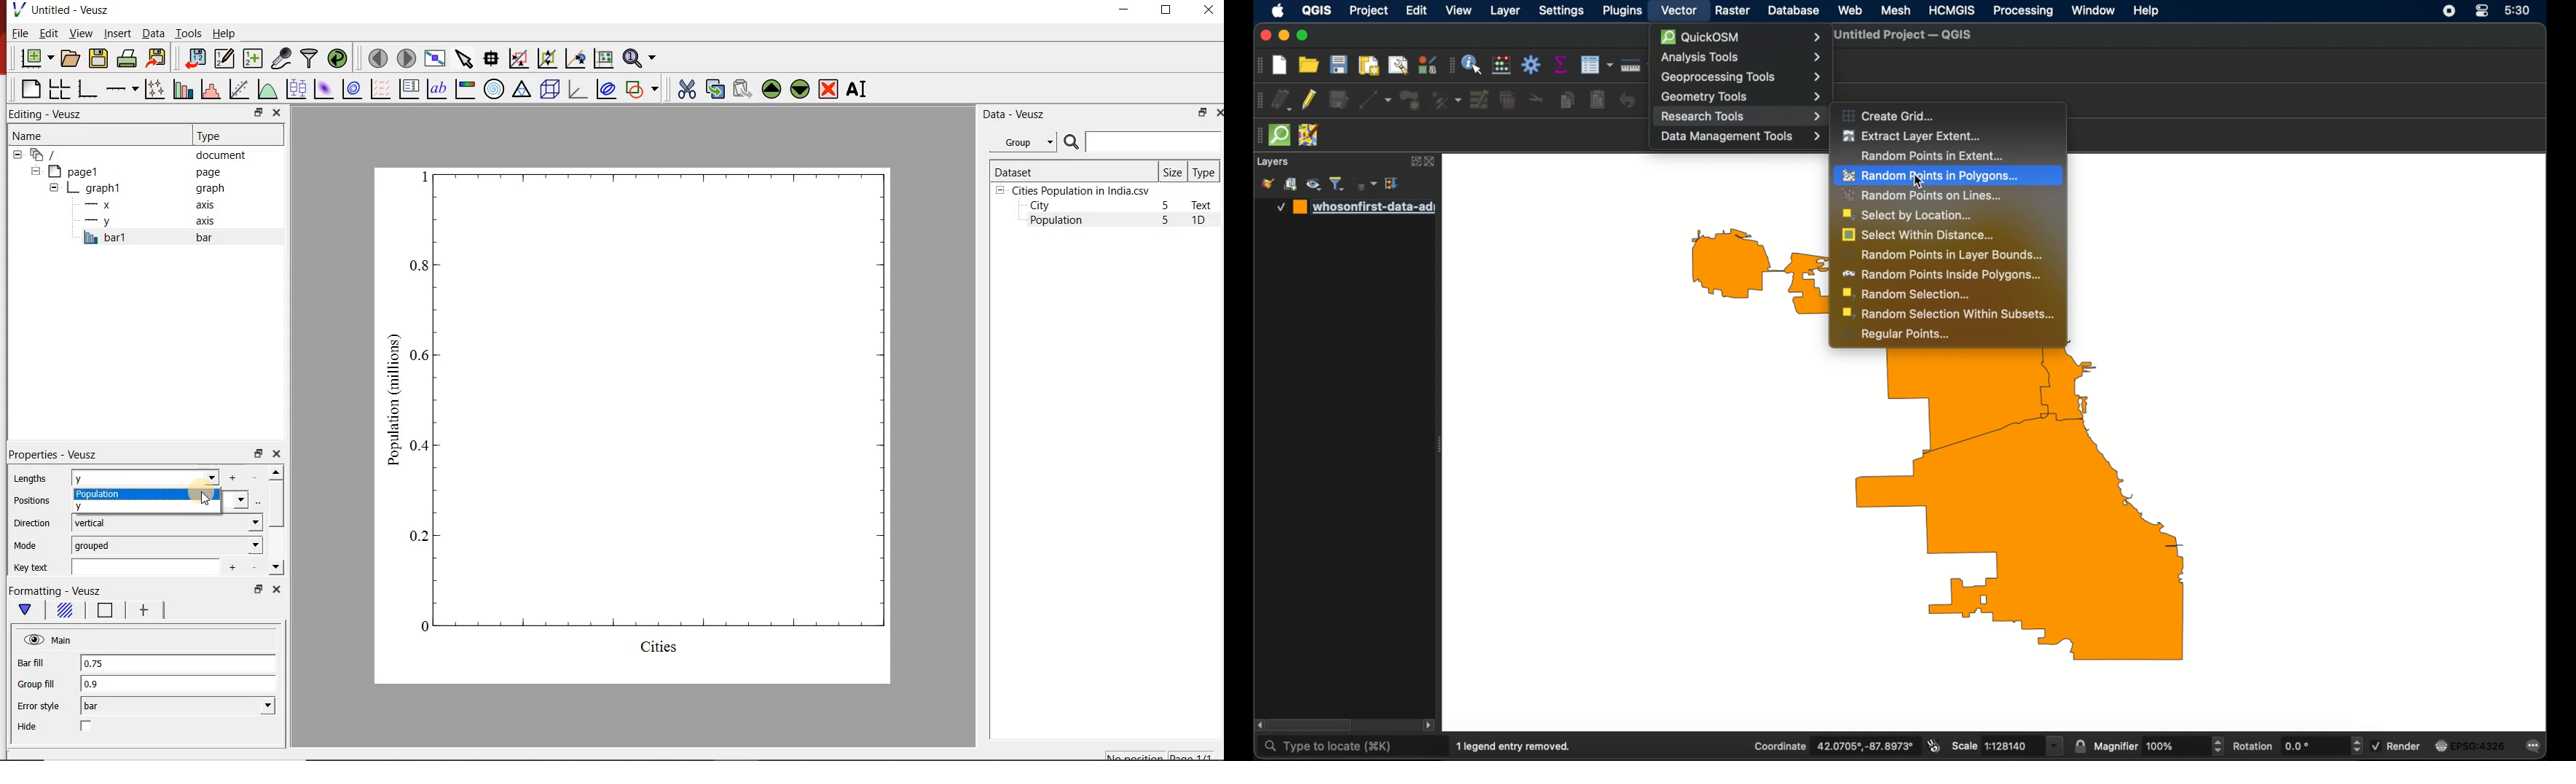 The width and height of the screenshot is (2576, 784). Describe the element at coordinates (141, 612) in the screenshot. I see `Error bar line` at that location.